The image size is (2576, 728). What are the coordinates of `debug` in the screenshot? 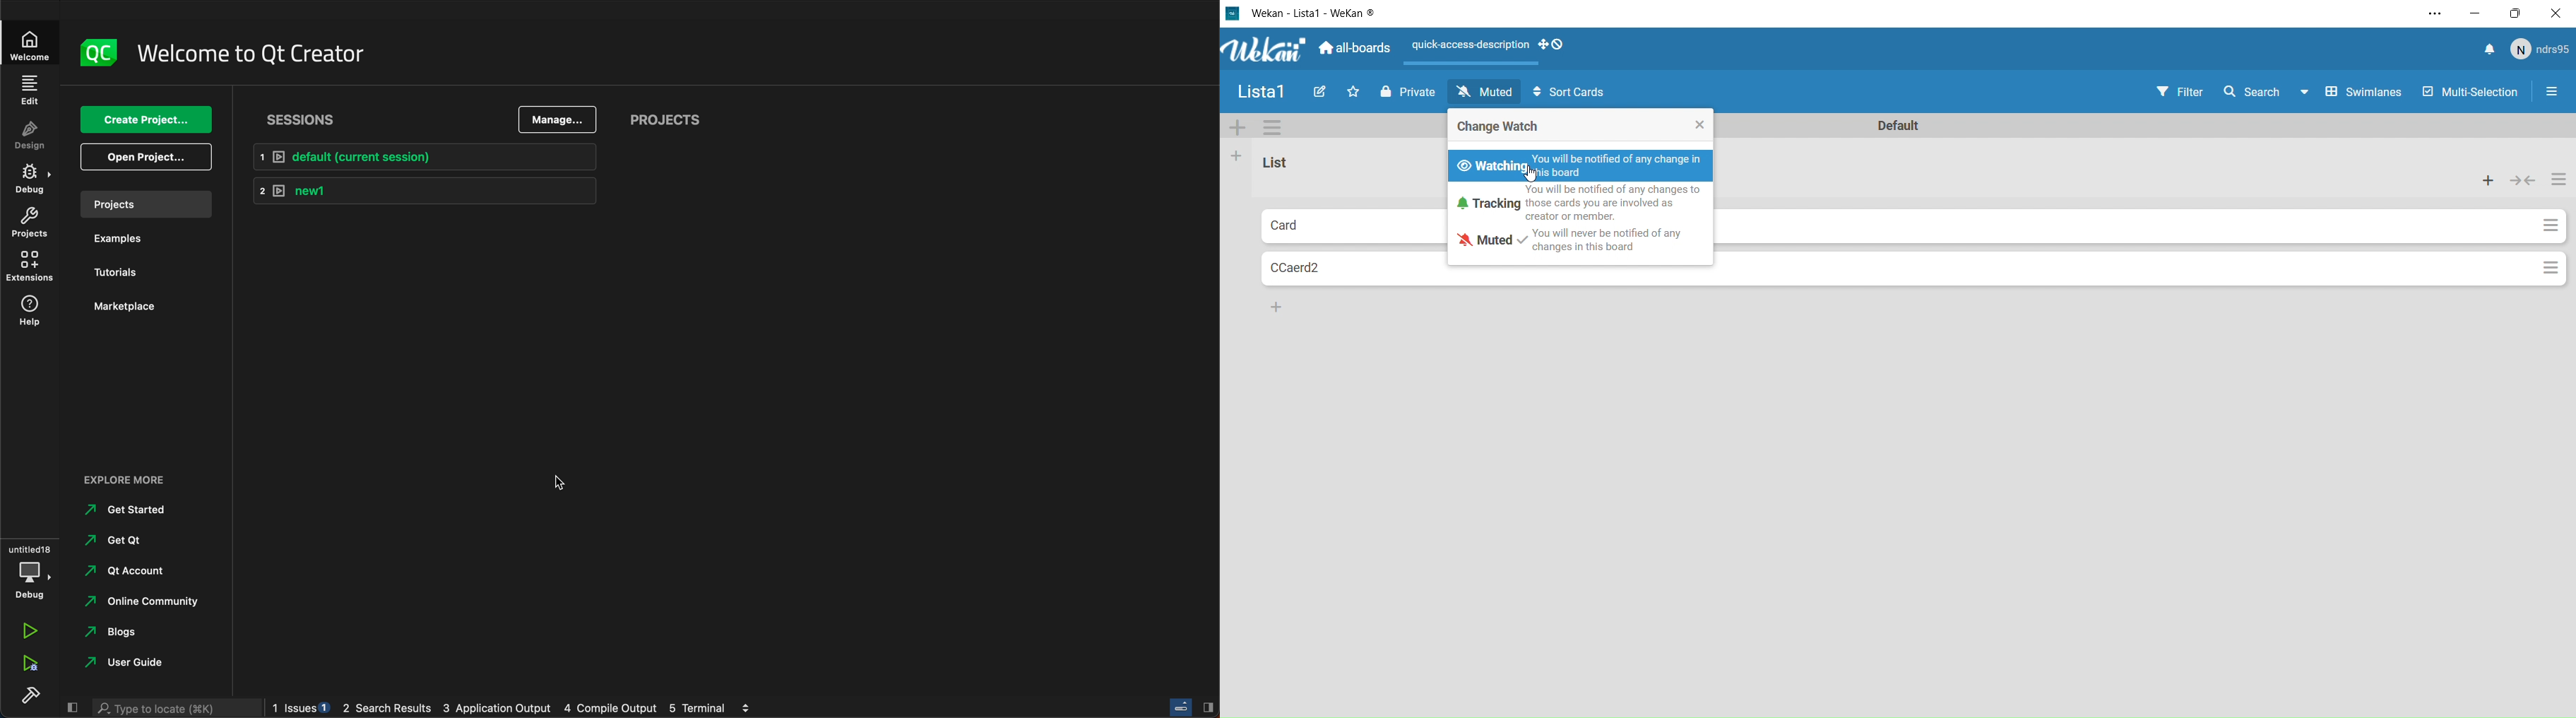 It's located at (29, 570).